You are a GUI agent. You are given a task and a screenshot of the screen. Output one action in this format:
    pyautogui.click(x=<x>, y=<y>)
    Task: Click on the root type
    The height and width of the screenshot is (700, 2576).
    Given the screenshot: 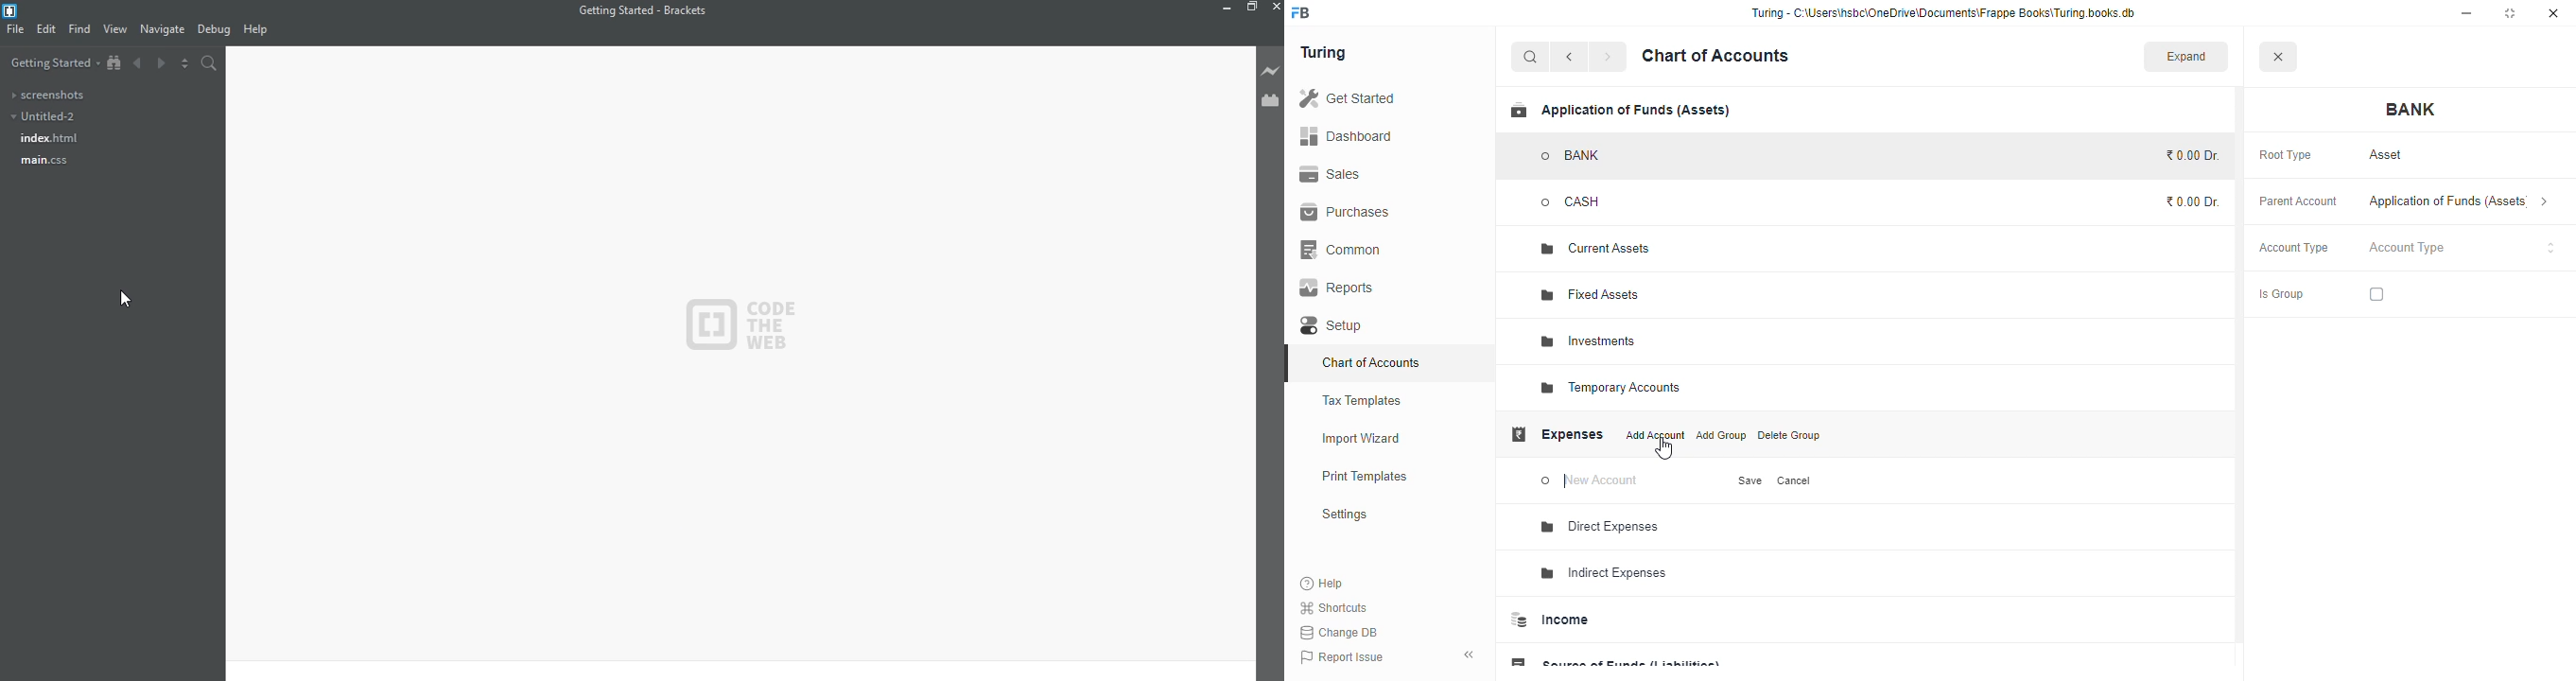 What is the action you would take?
    pyautogui.click(x=2286, y=156)
    